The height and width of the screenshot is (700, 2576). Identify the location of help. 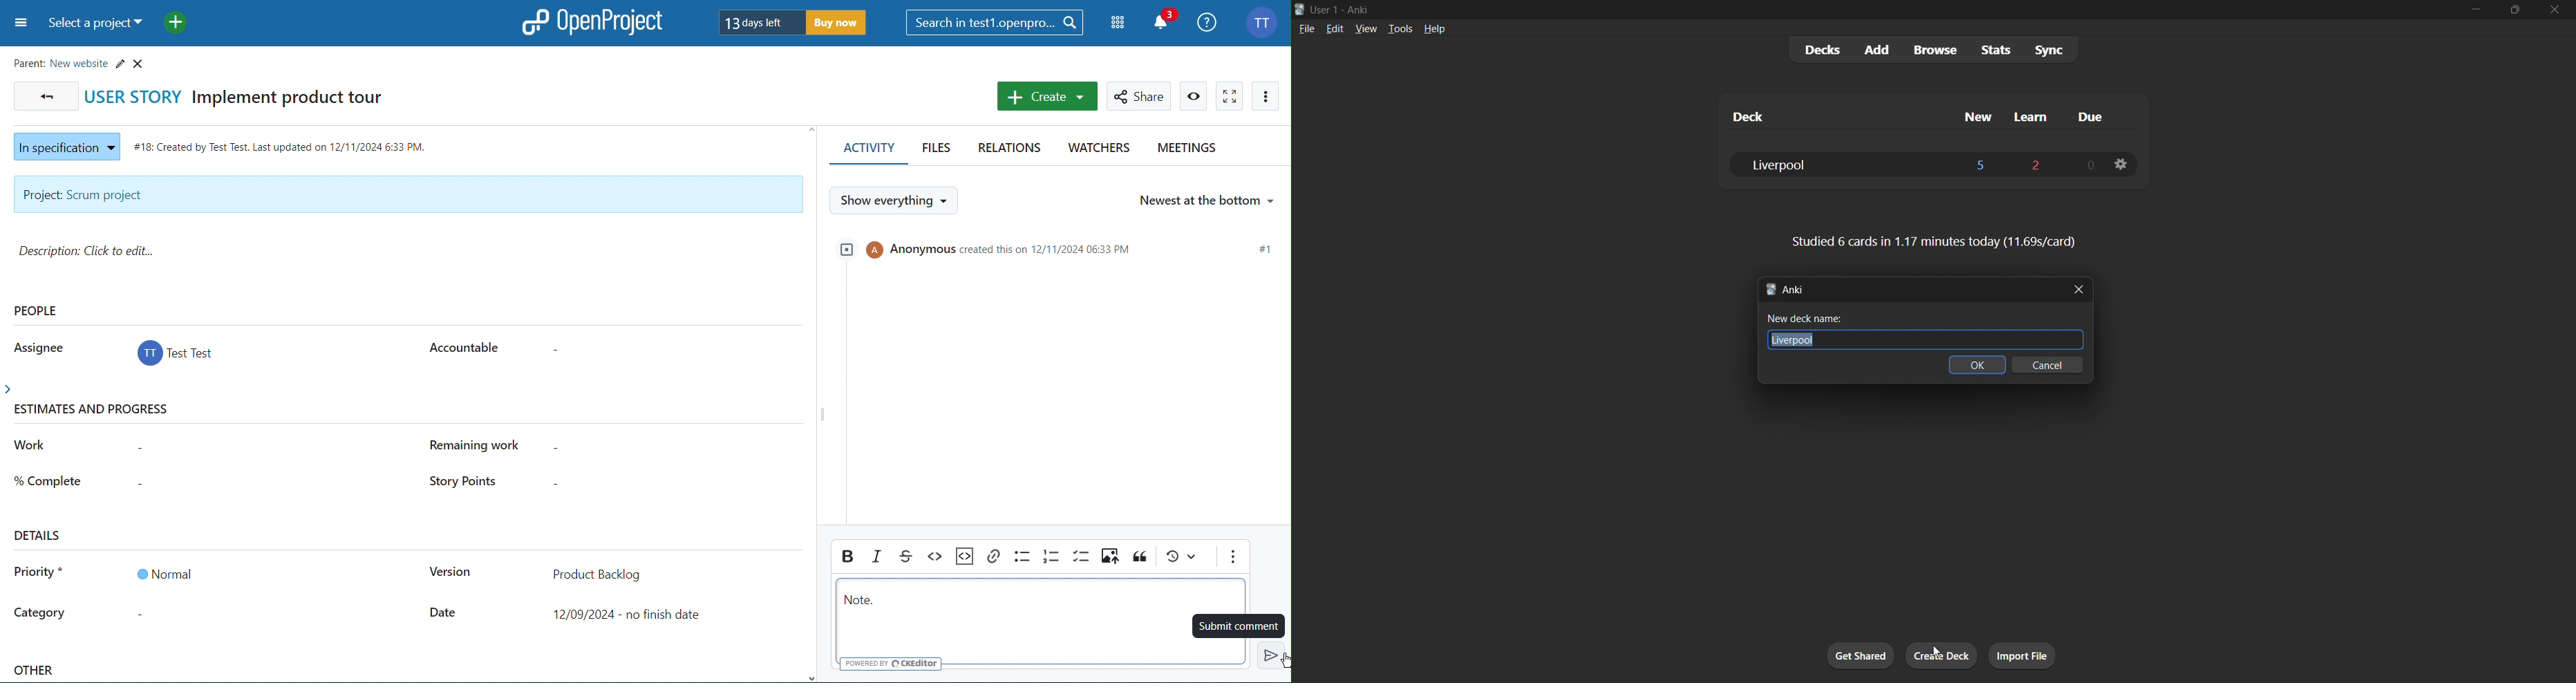
(1436, 29).